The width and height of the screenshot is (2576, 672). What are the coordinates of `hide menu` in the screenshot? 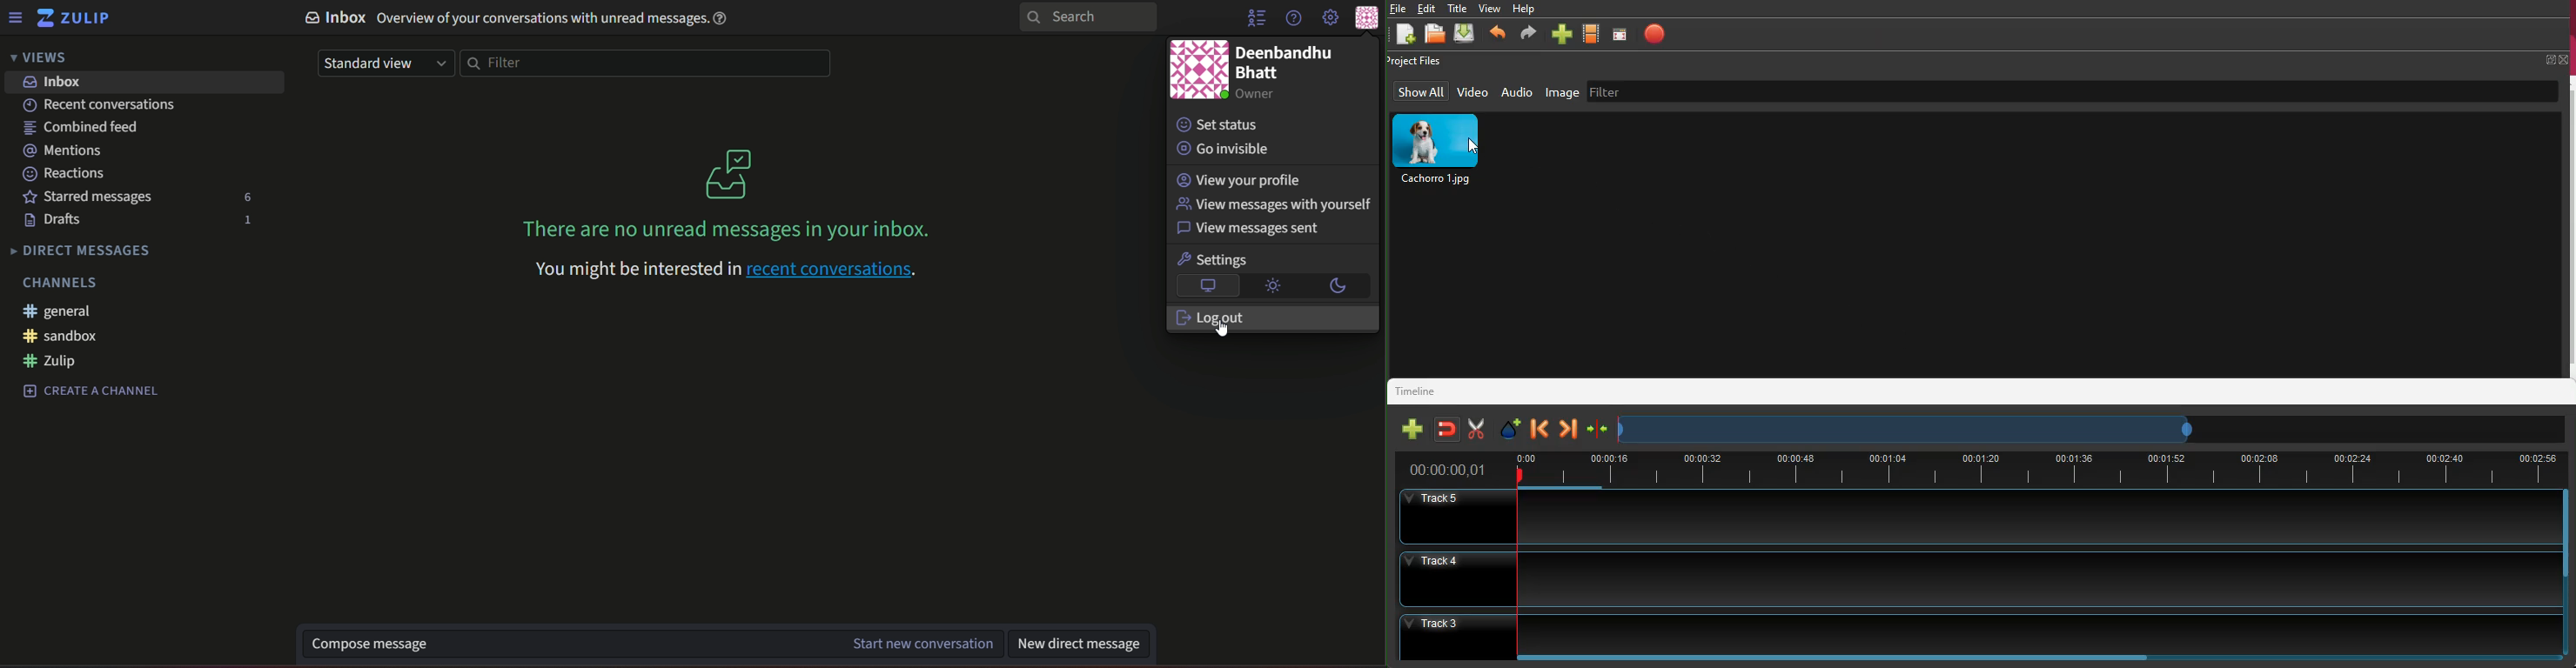 It's located at (1253, 19).